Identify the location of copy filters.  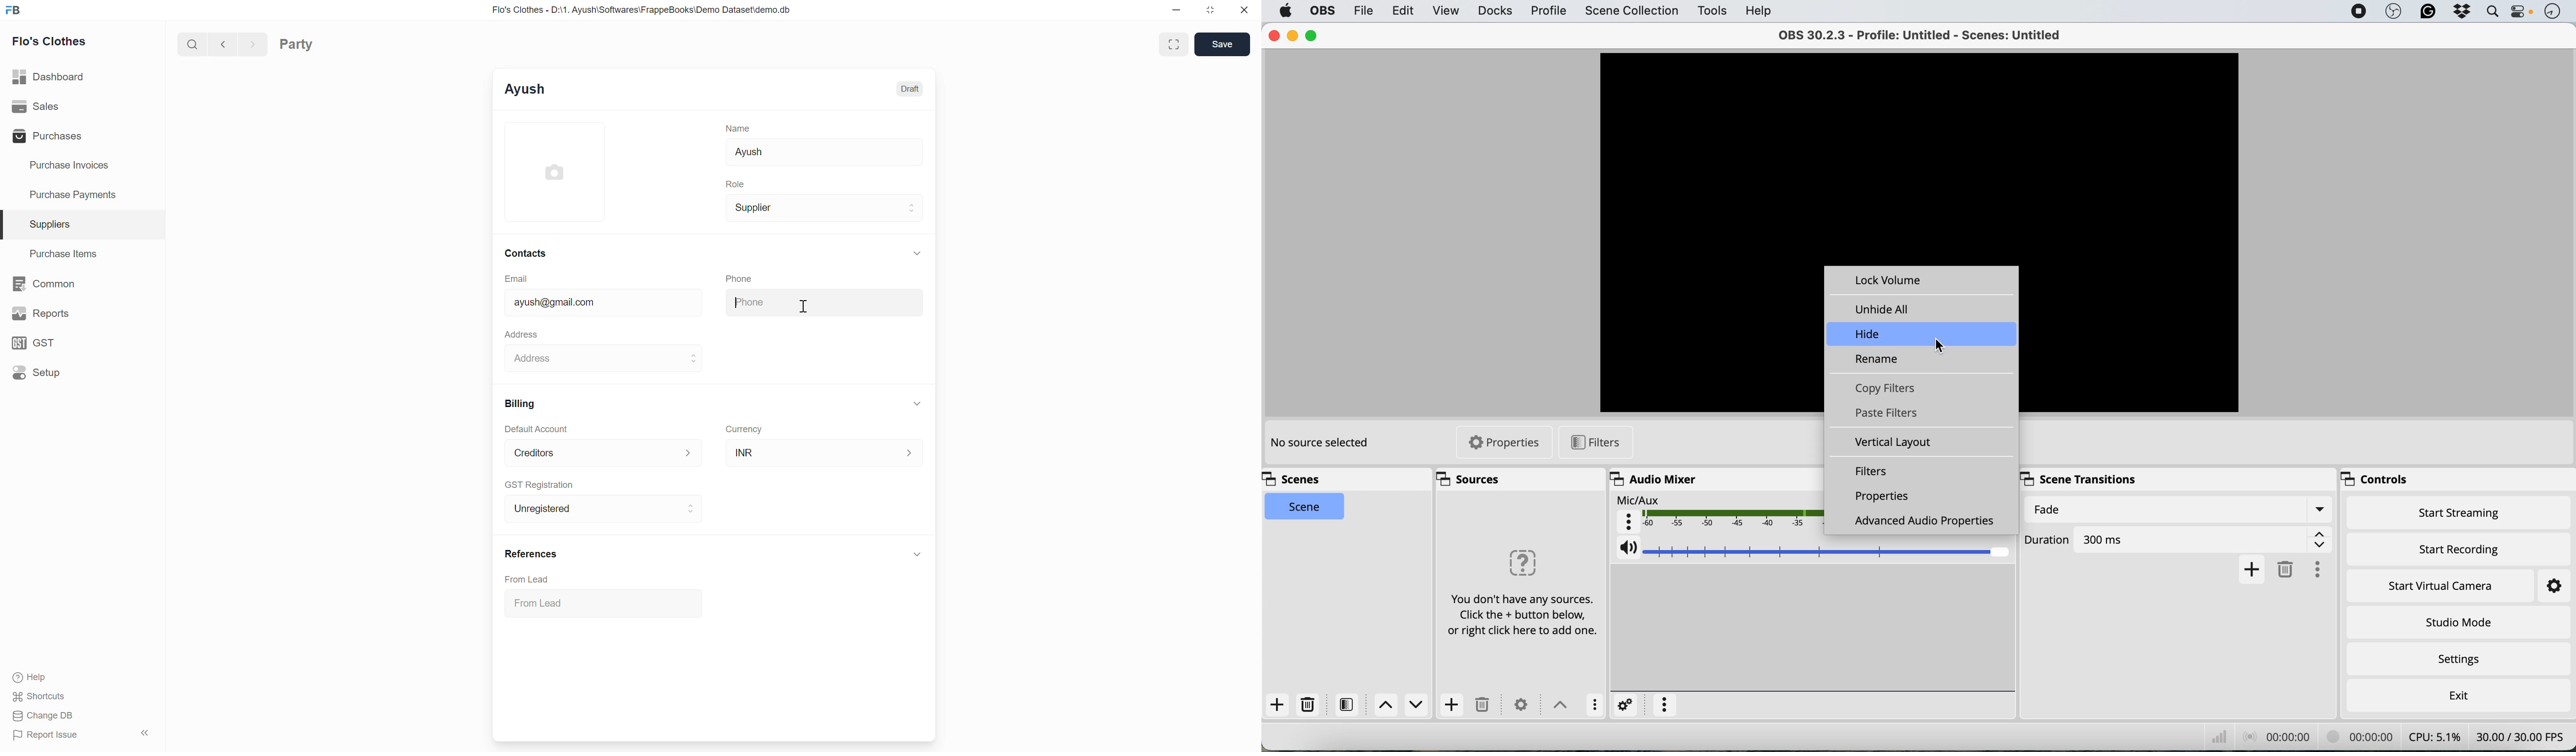
(1890, 389).